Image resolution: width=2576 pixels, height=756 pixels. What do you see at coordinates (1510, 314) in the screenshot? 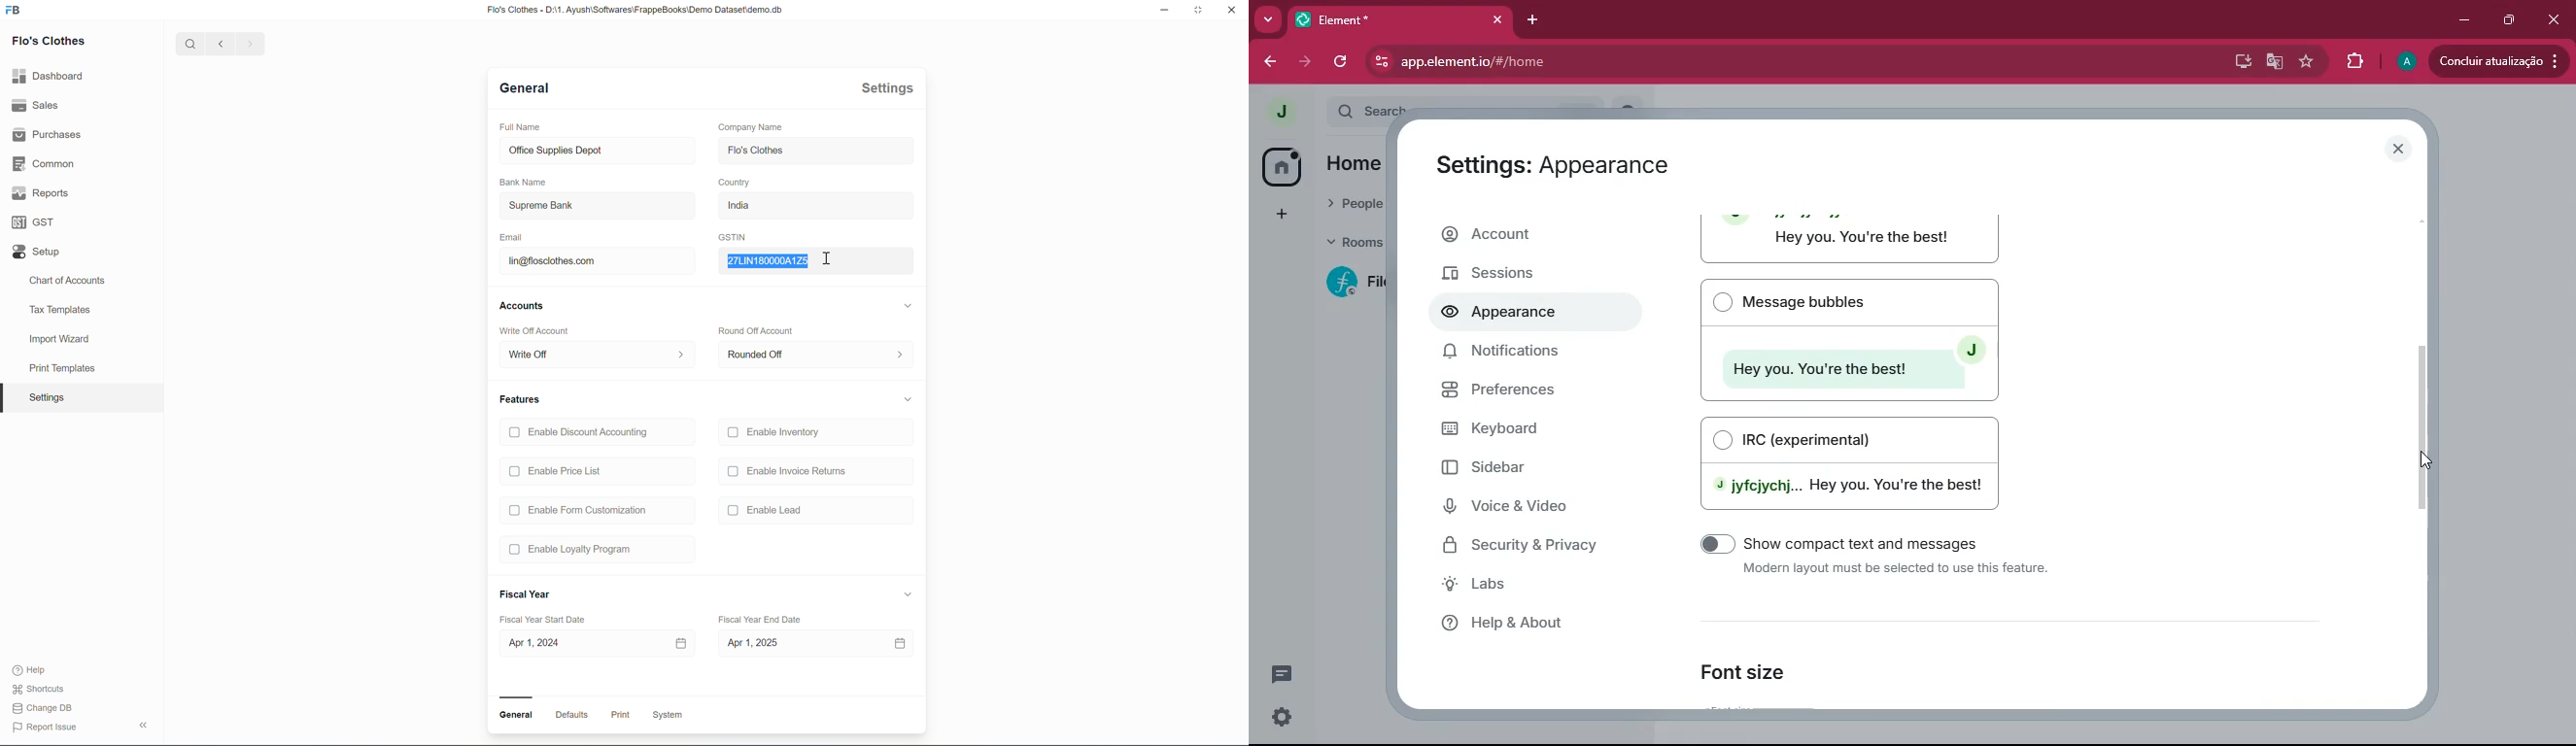
I see `appearance` at bounding box center [1510, 314].